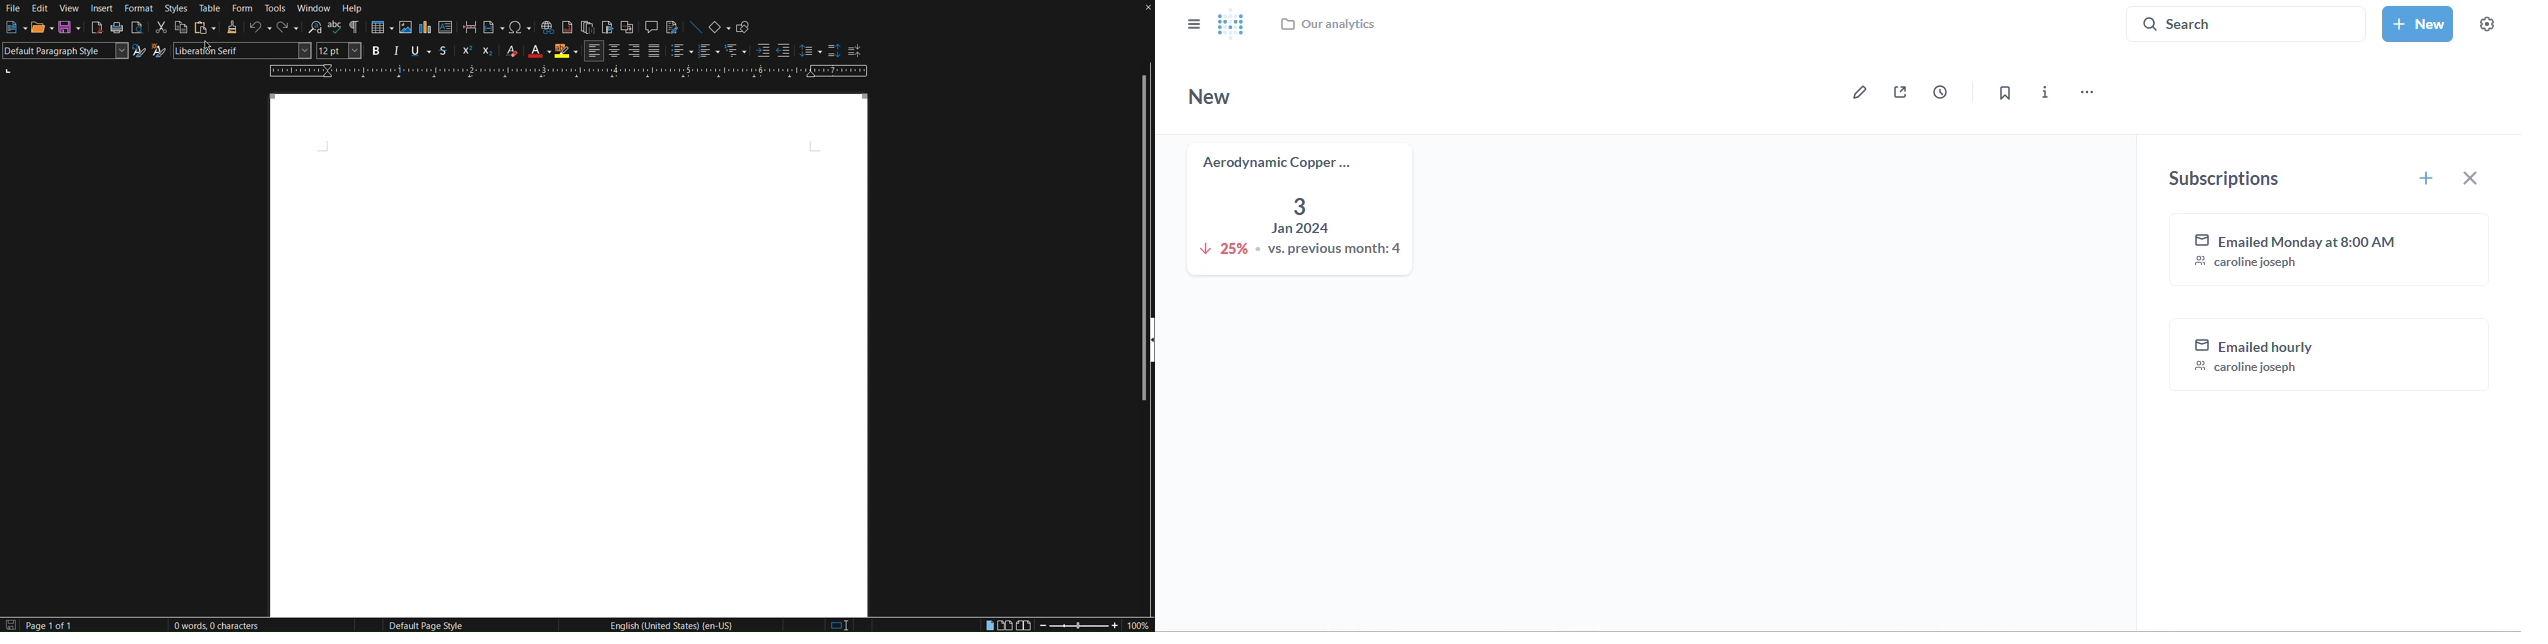  What do you see at coordinates (1194, 23) in the screenshot?
I see `close sidebar` at bounding box center [1194, 23].